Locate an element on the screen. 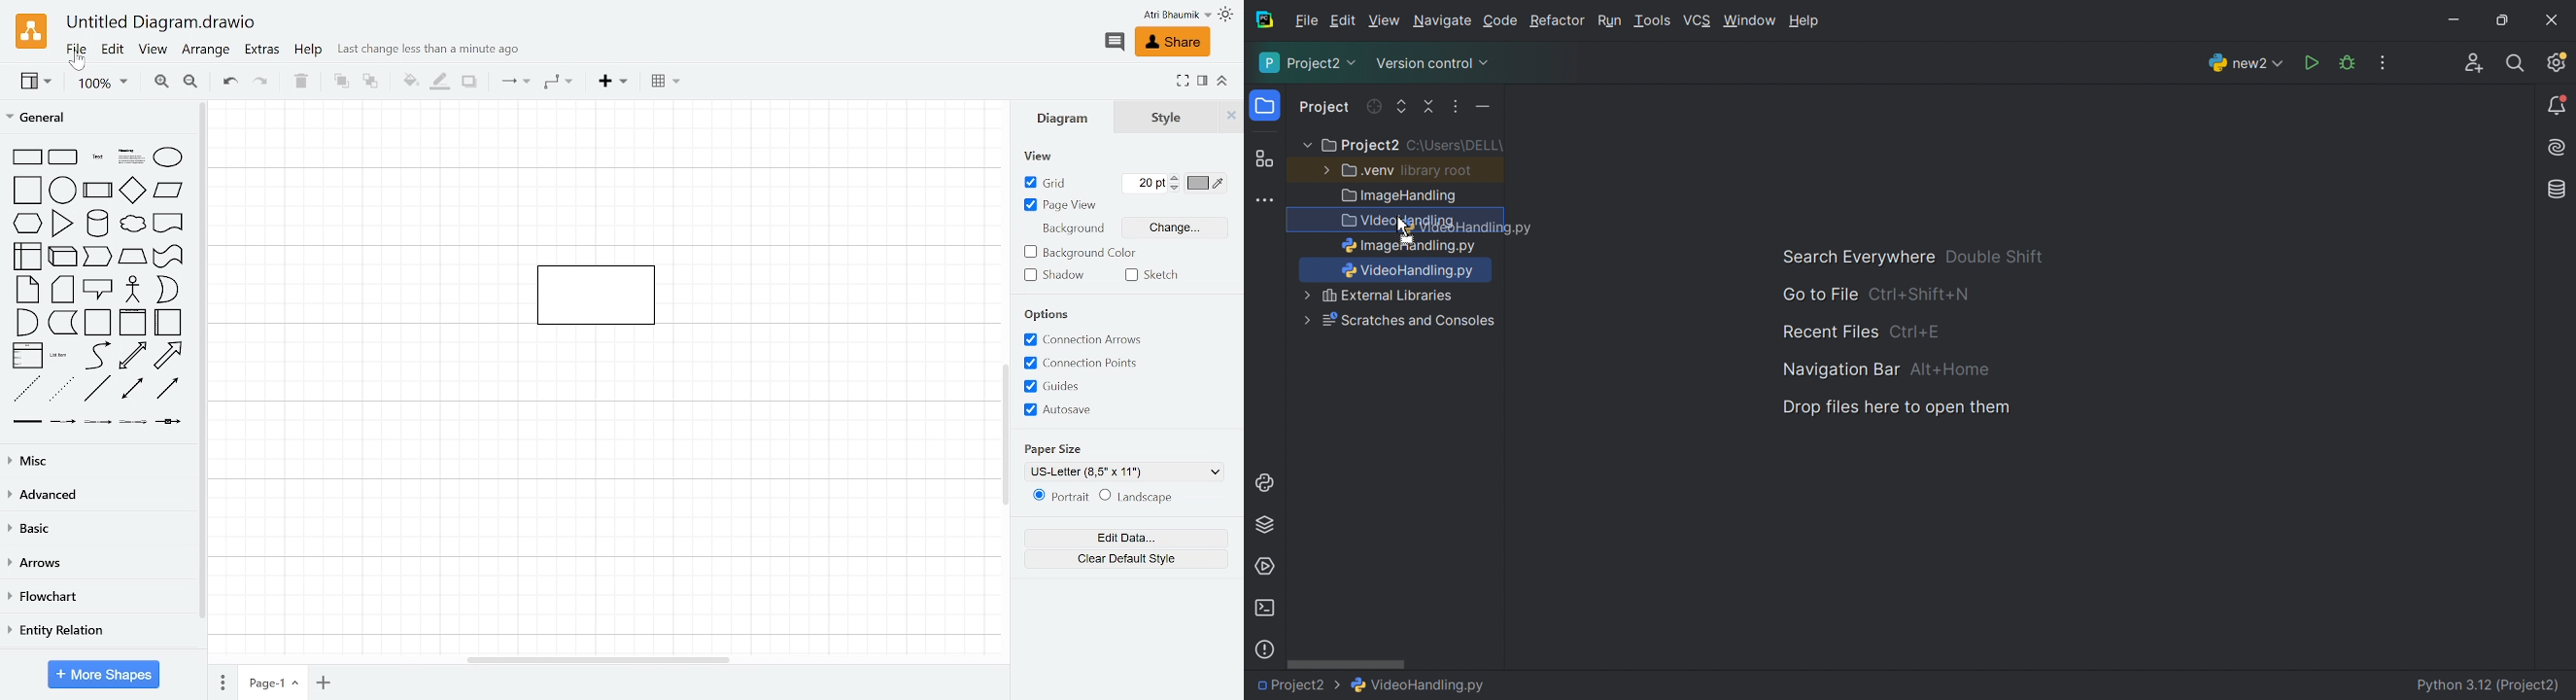 The image size is (2576, 700). Redo is located at coordinates (260, 83).